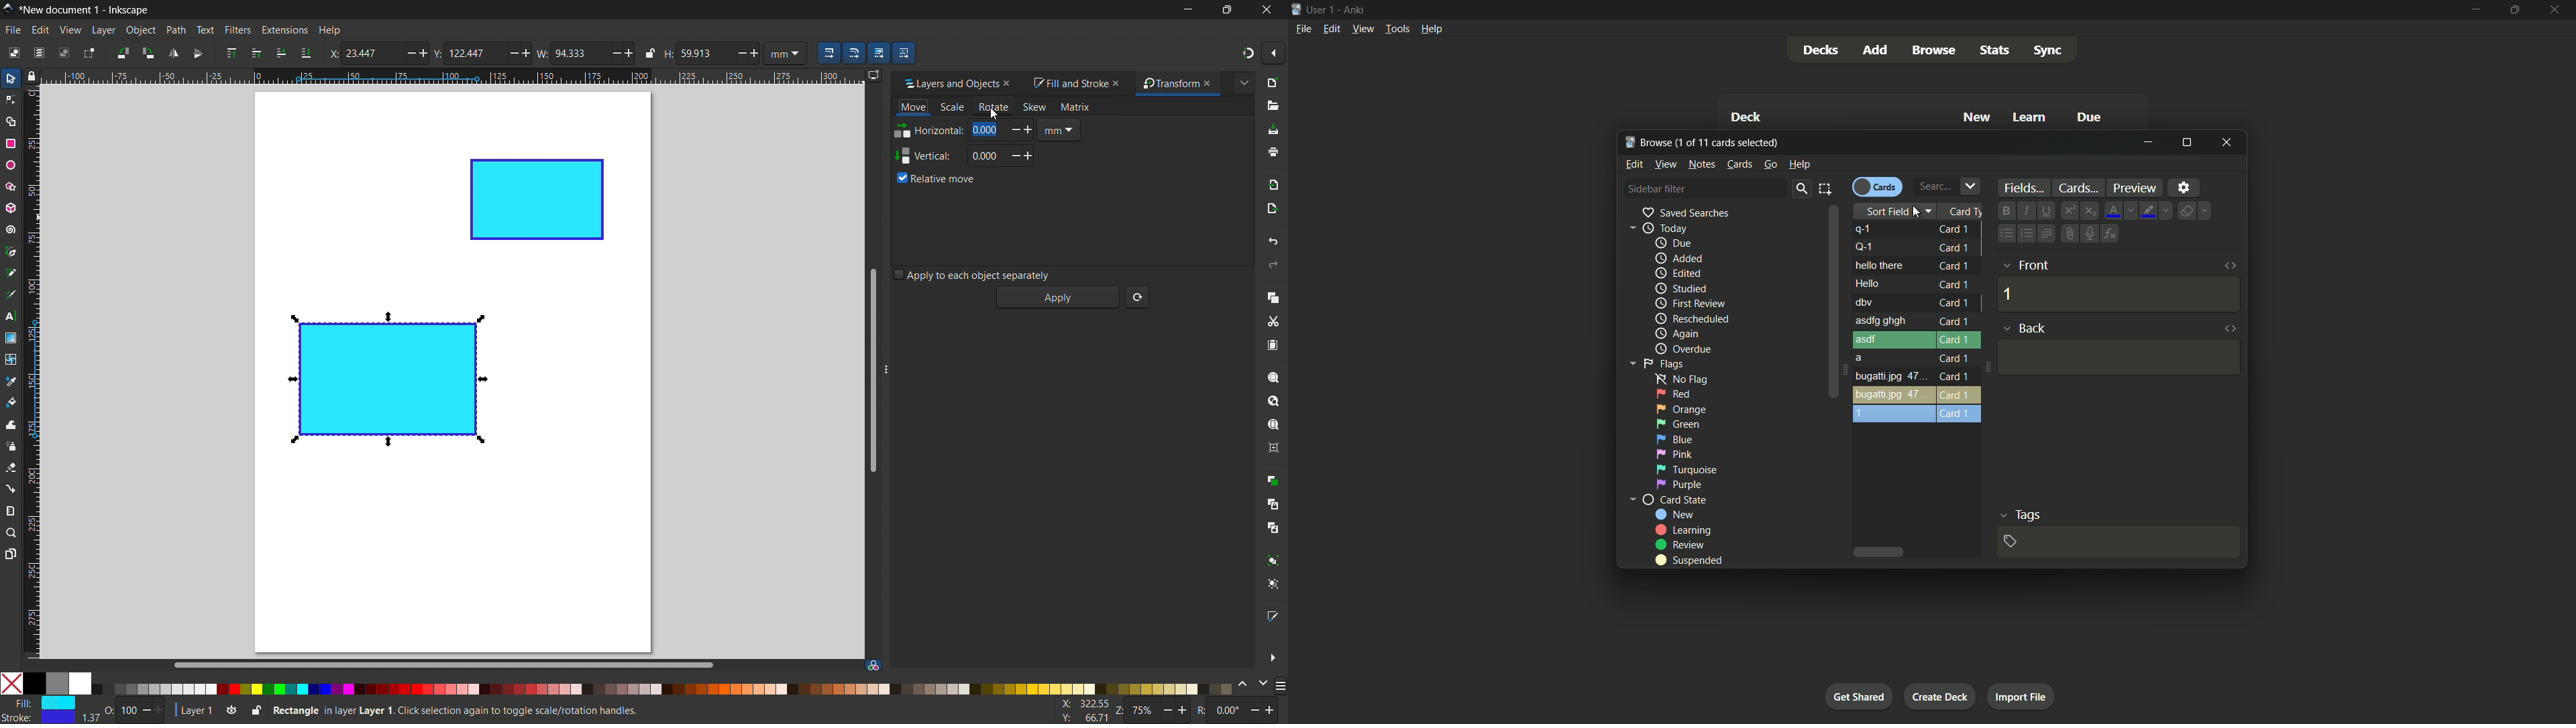 This screenshot has width=2576, height=728. Describe the element at coordinates (2023, 698) in the screenshot. I see `import file` at that location.